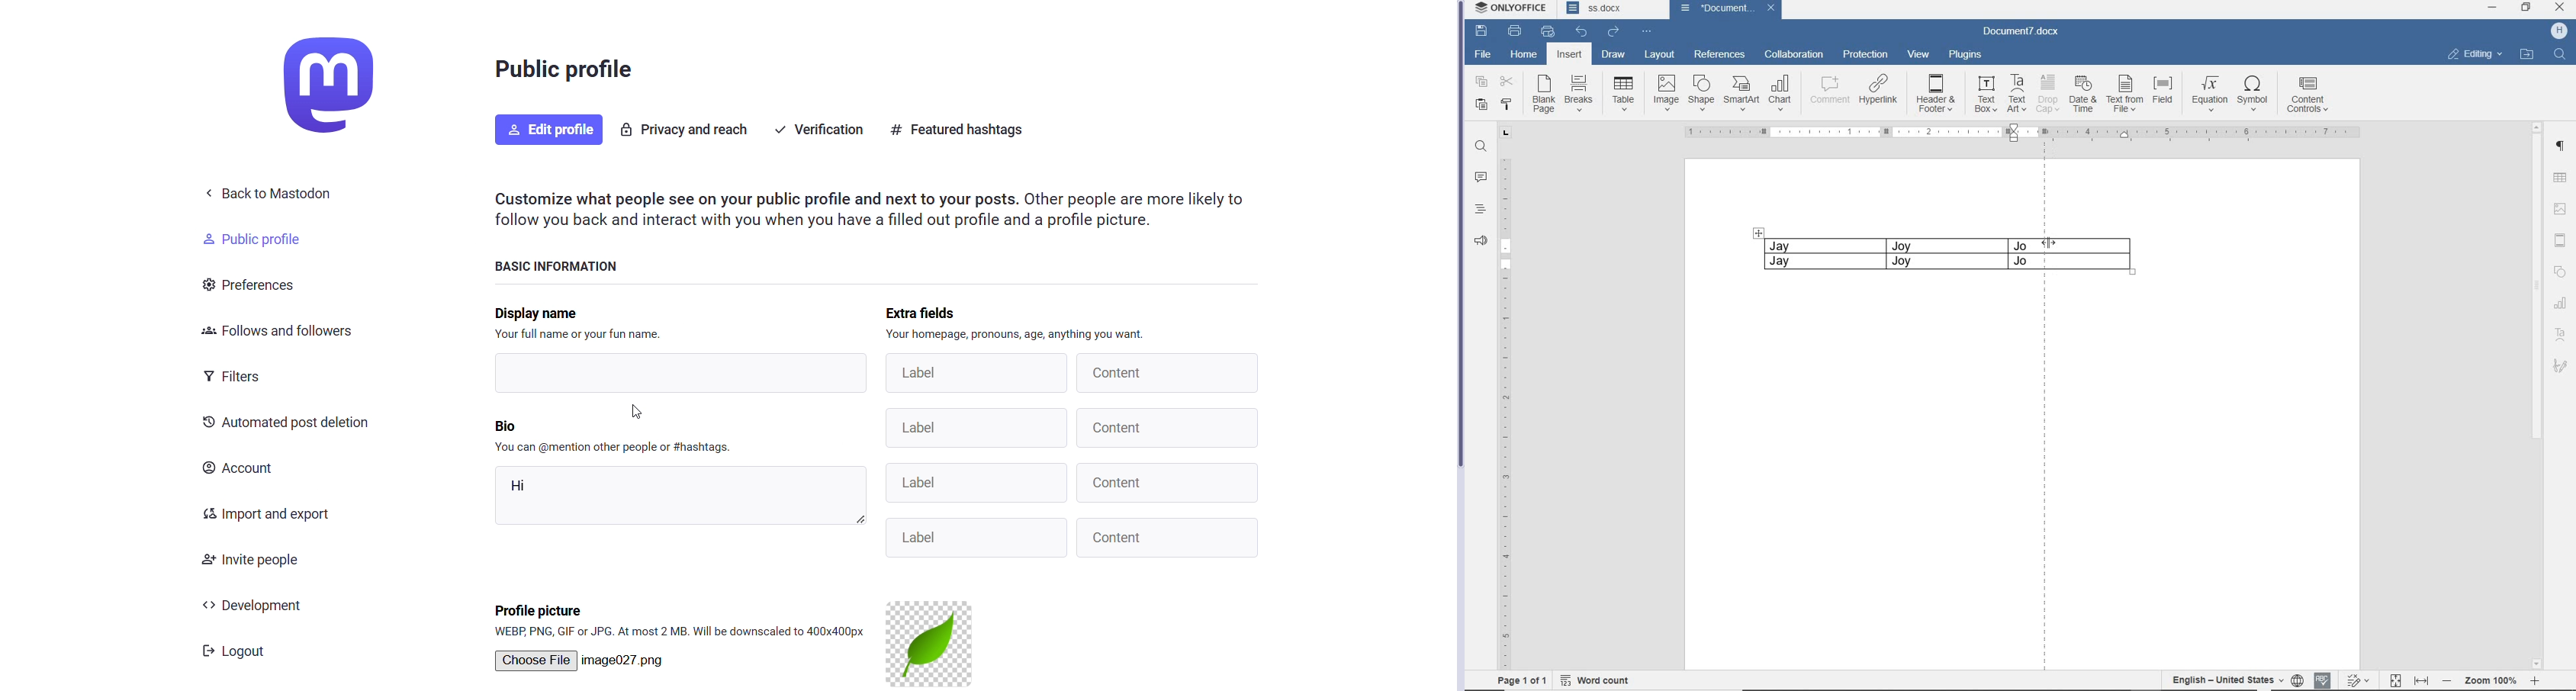  Describe the element at coordinates (2561, 146) in the screenshot. I see `PARAGRAPH SETTINGS` at that location.